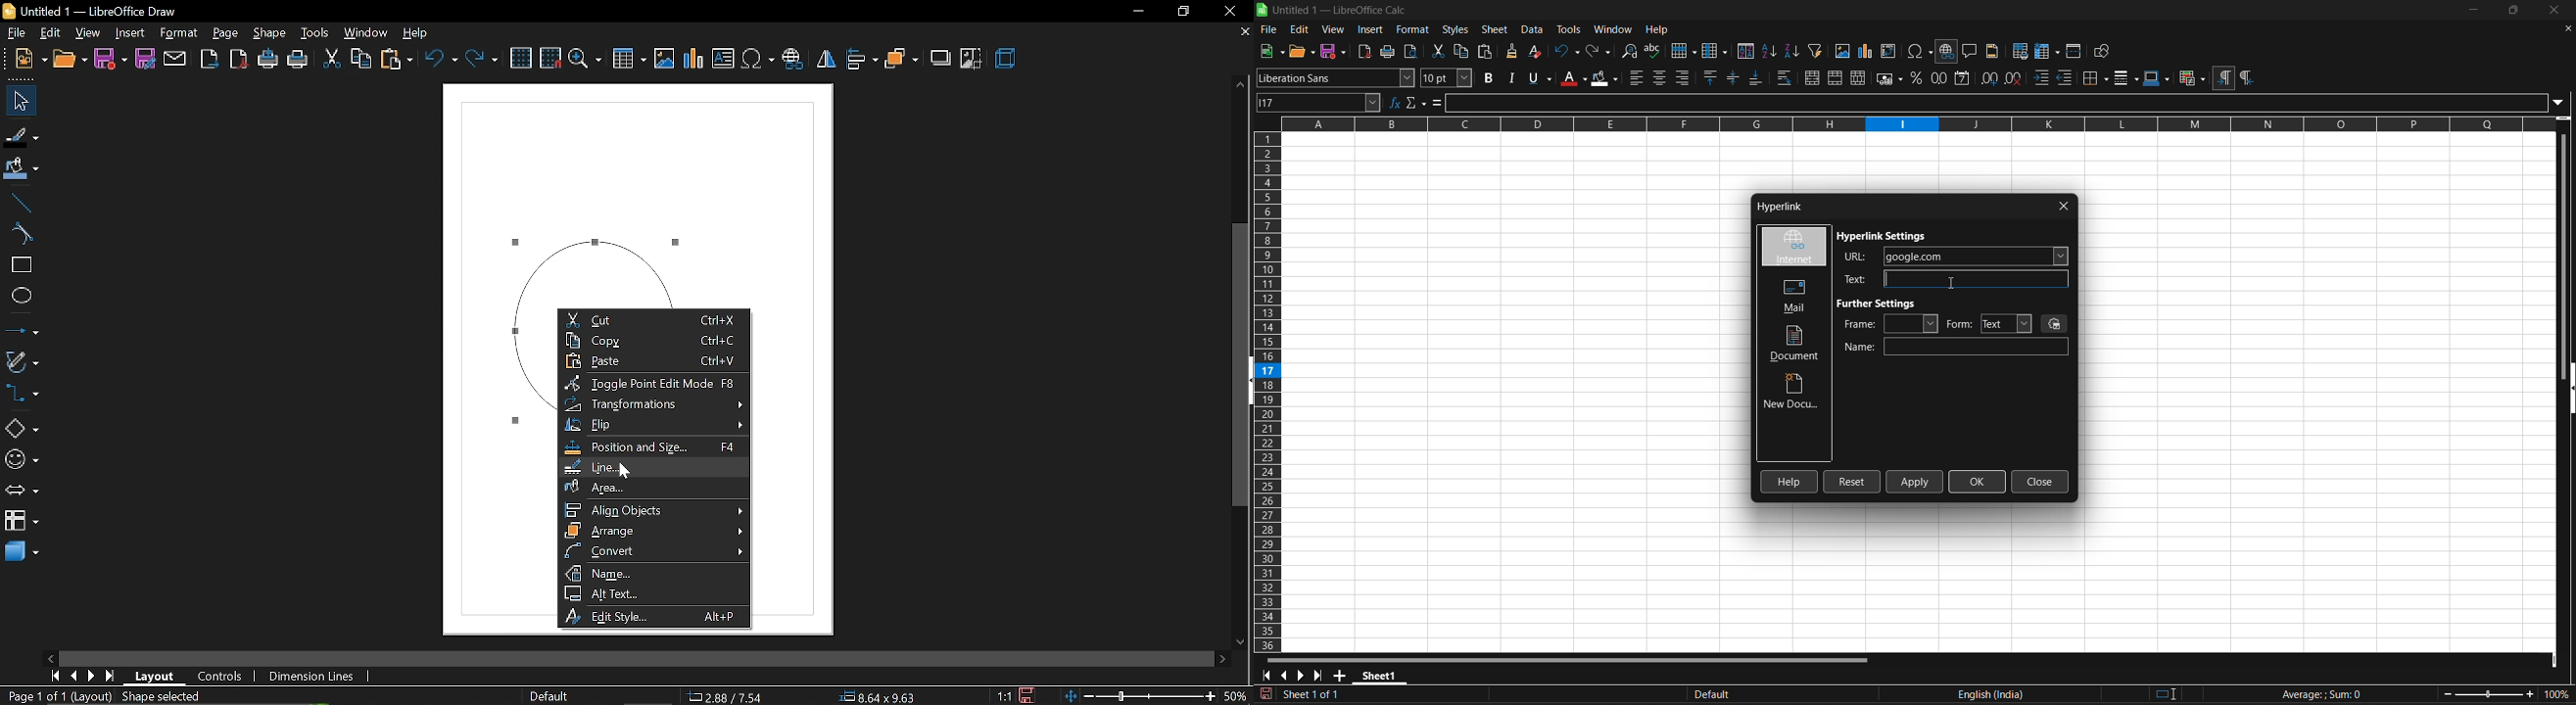 Image resolution: width=2576 pixels, height=728 pixels. What do you see at coordinates (1486, 50) in the screenshot?
I see `paste` at bounding box center [1486, 50].